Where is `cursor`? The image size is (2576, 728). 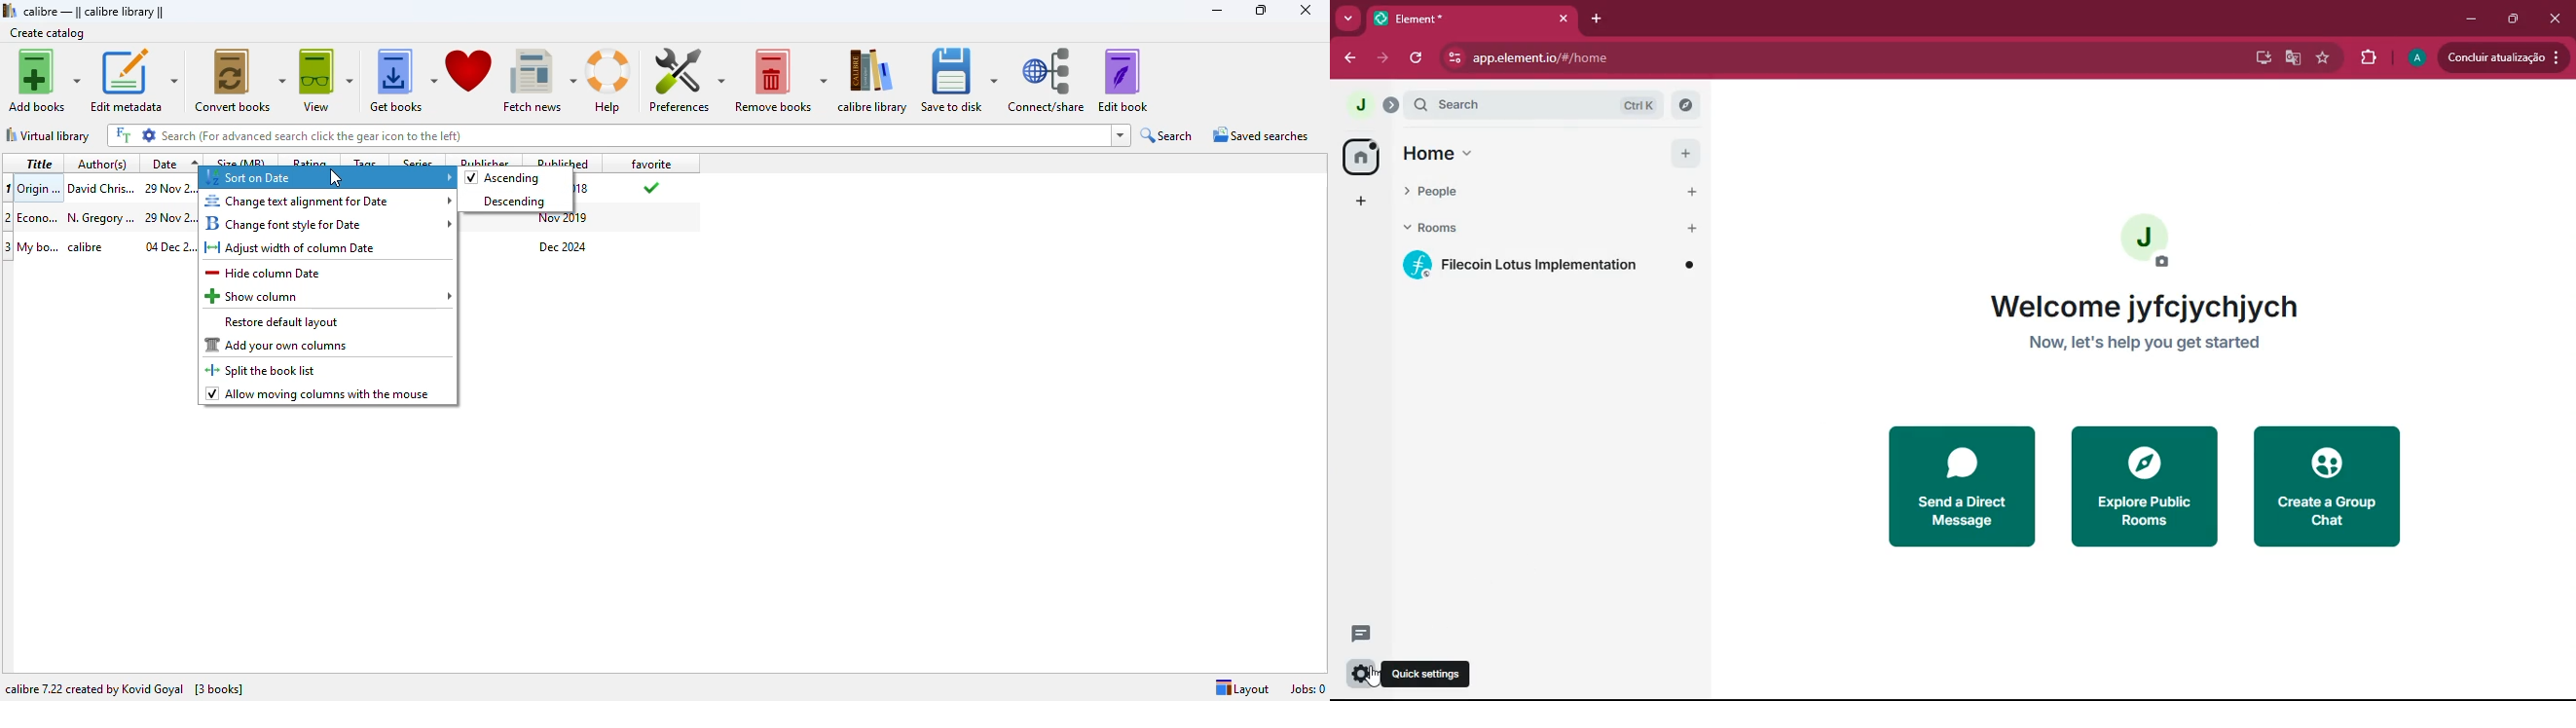
cursor is located at coordinates (335, 177).